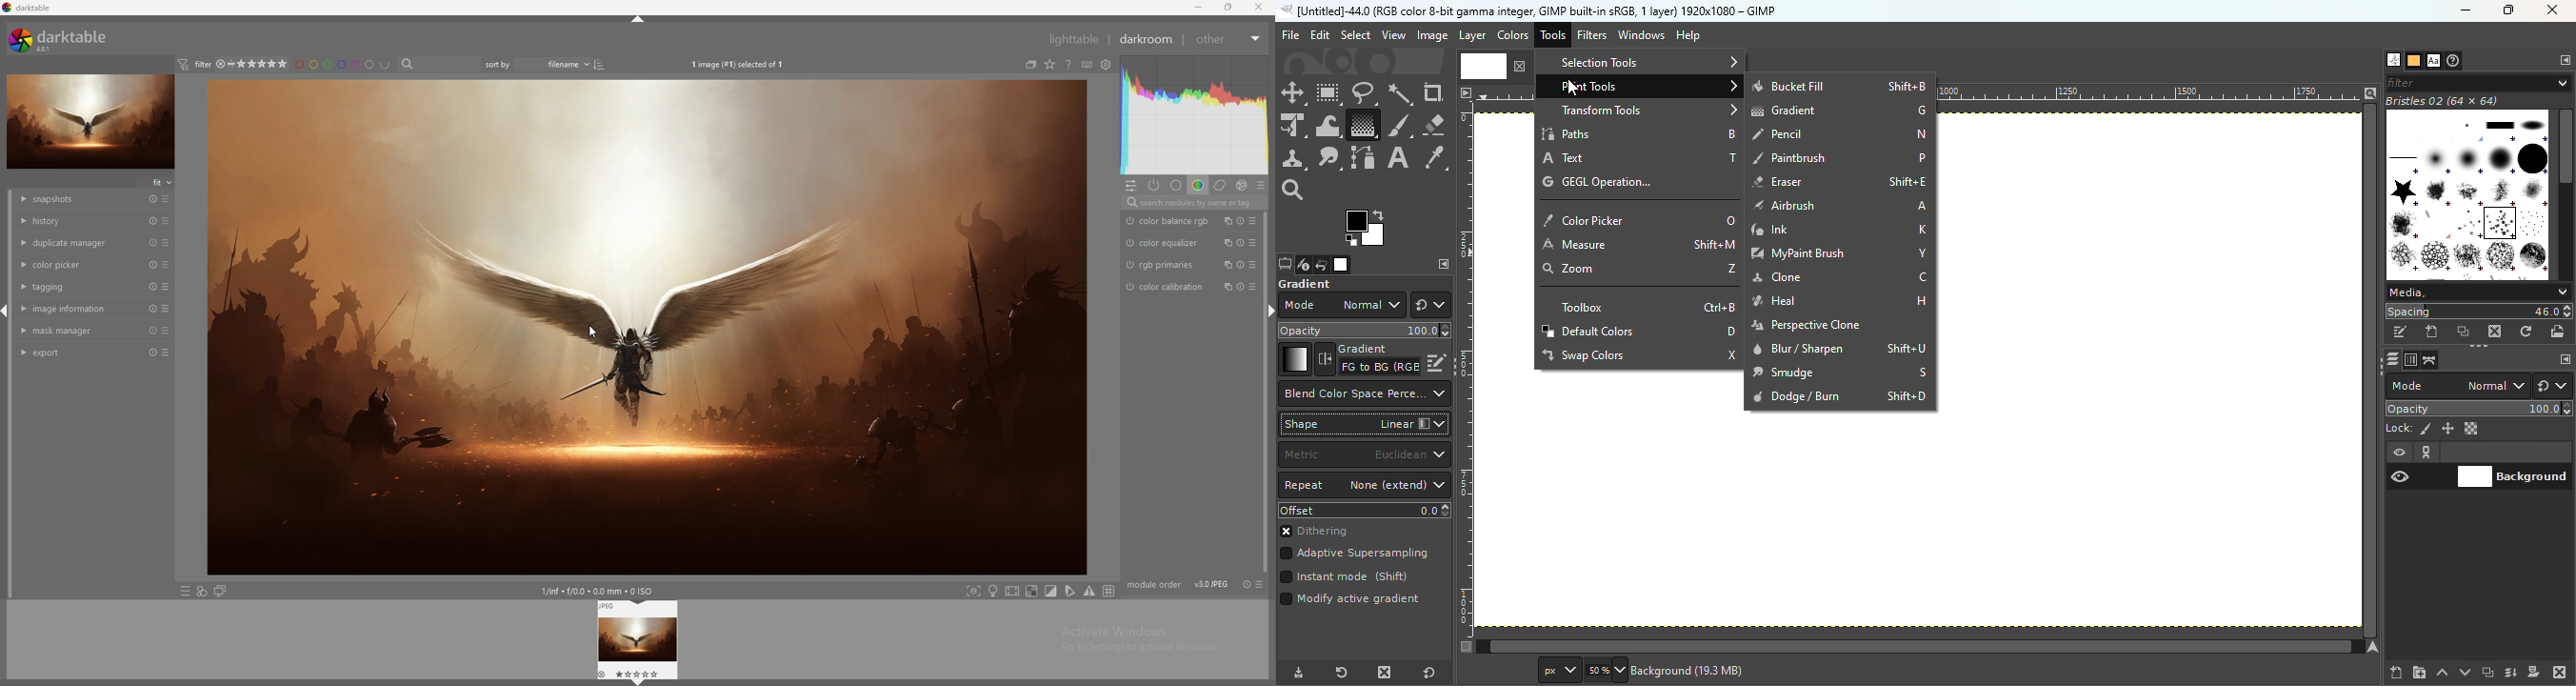  I want to click on Instant mode, so click(1343, 578).